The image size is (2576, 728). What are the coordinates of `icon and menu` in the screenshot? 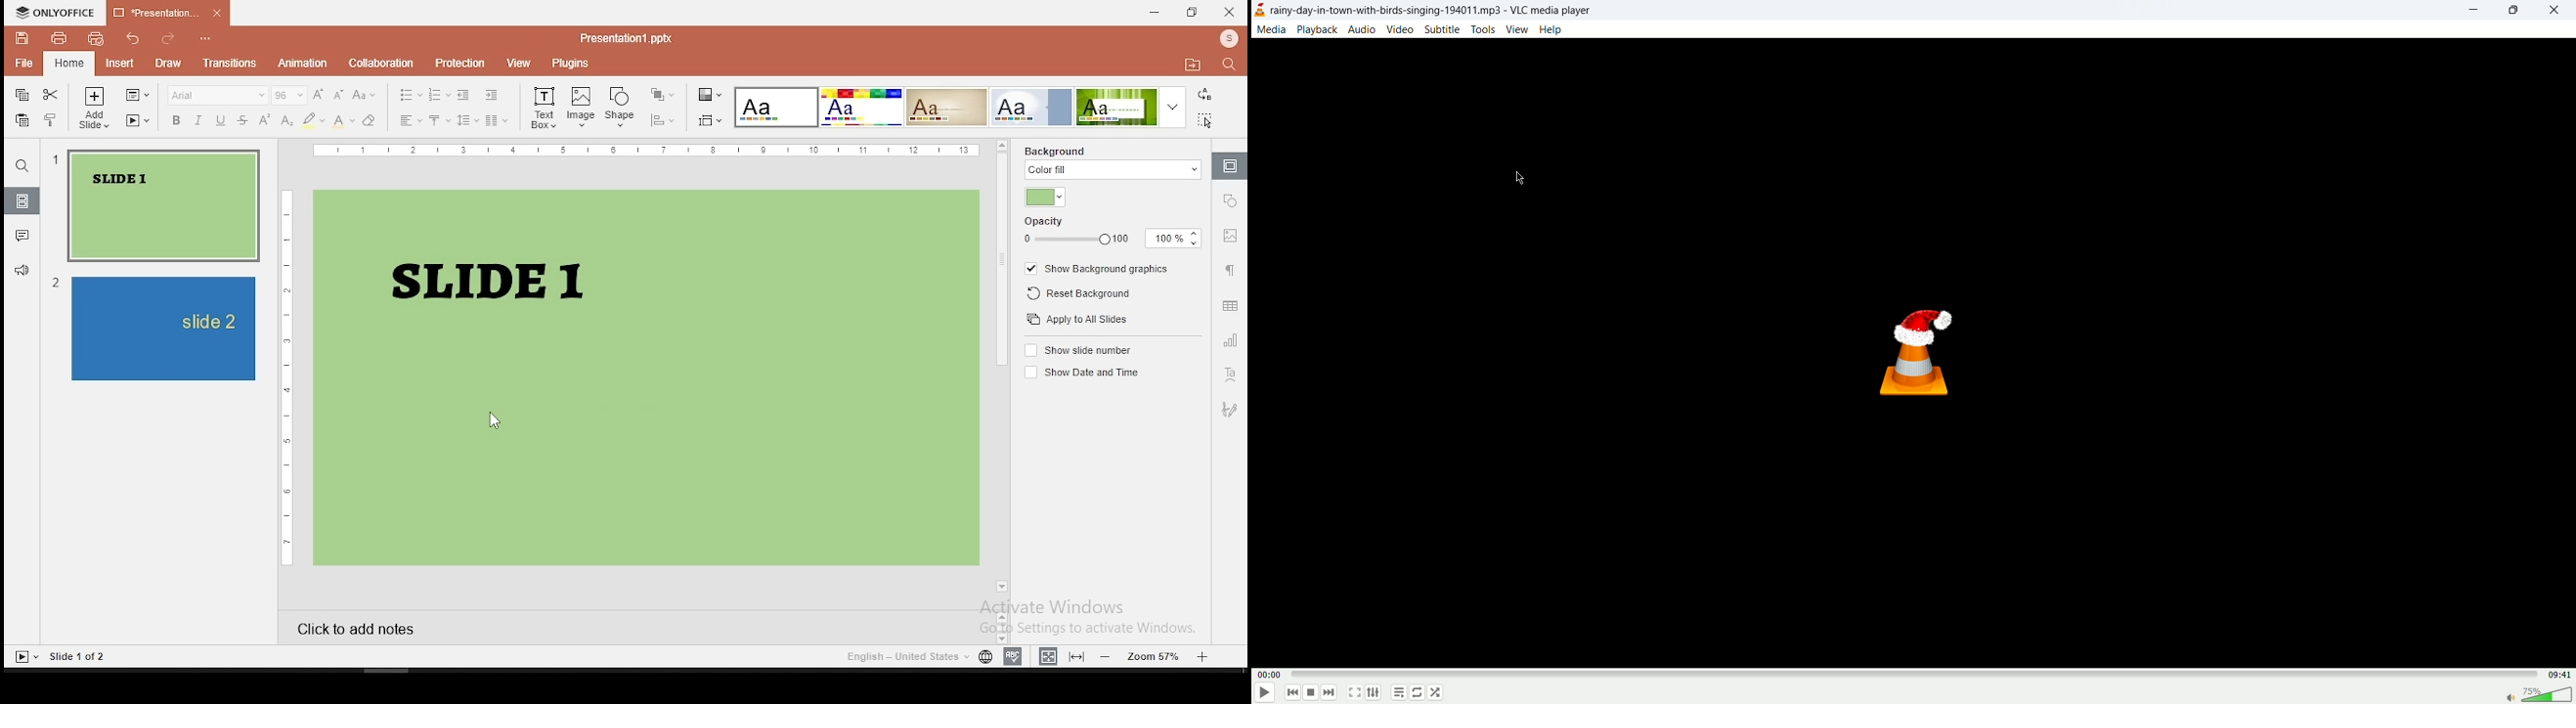 It's located at (55, 12).